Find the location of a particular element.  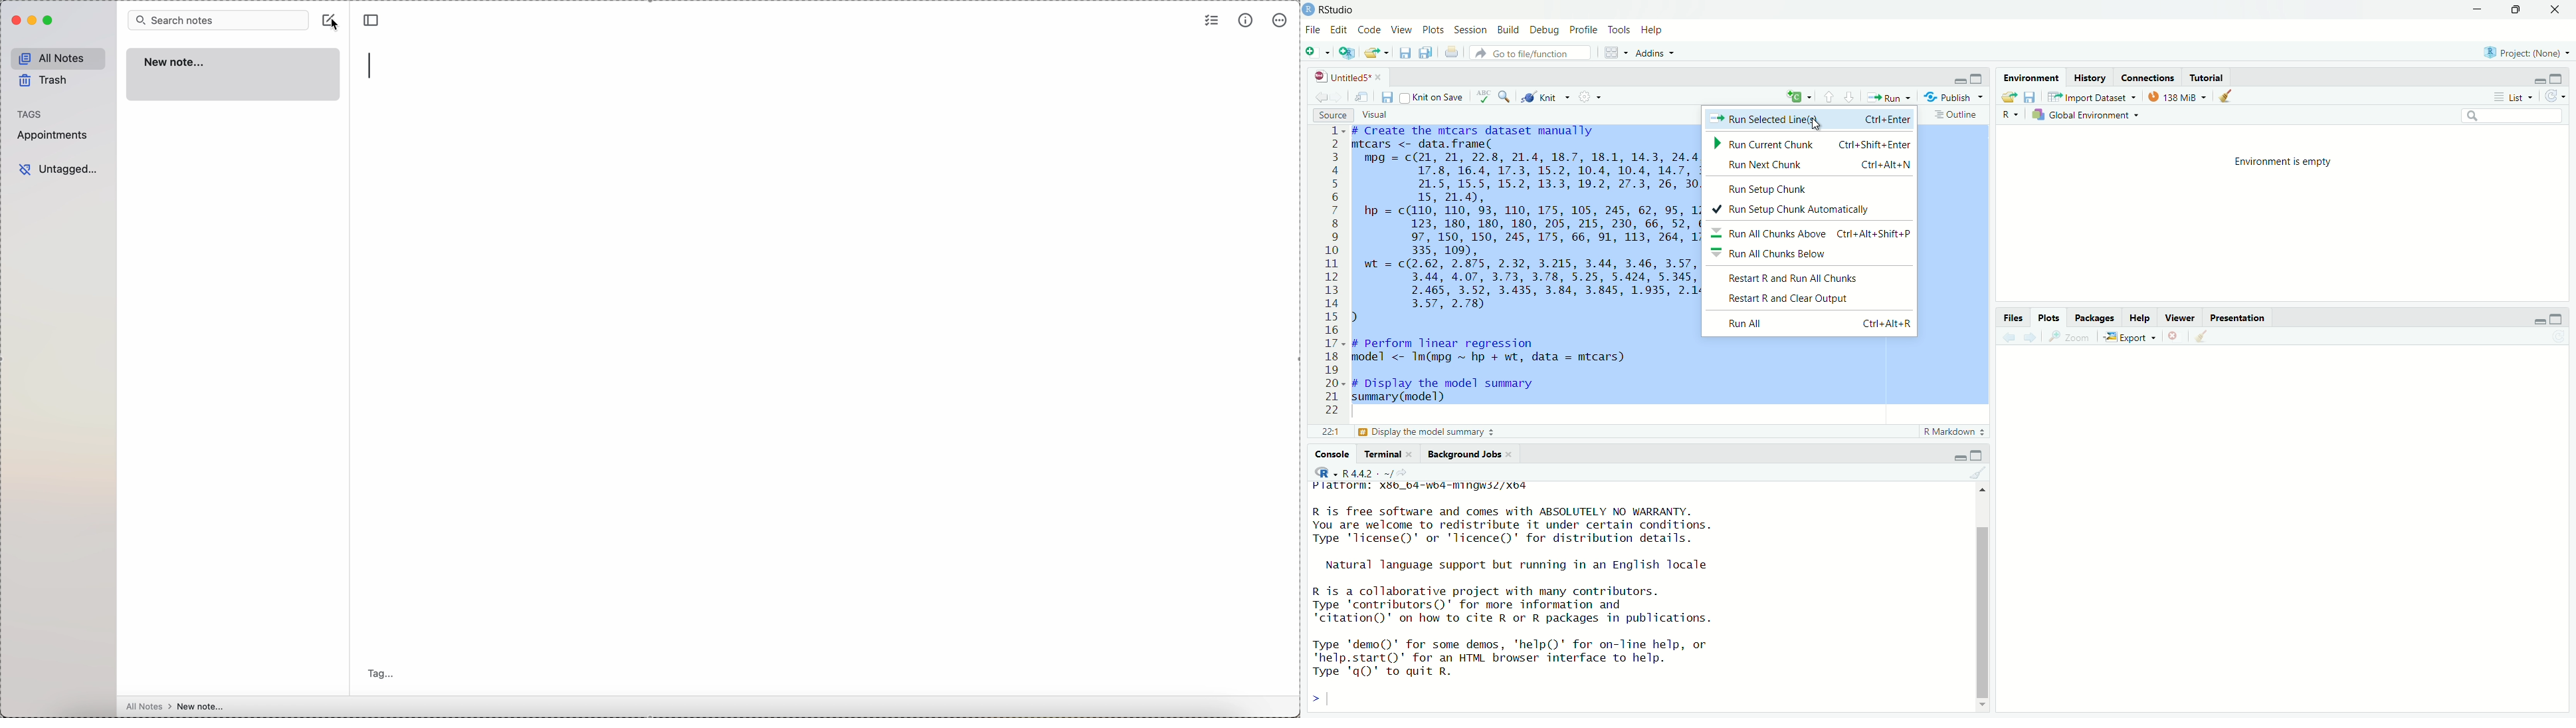

Background Jobs is located at coordinates (1466, 455).